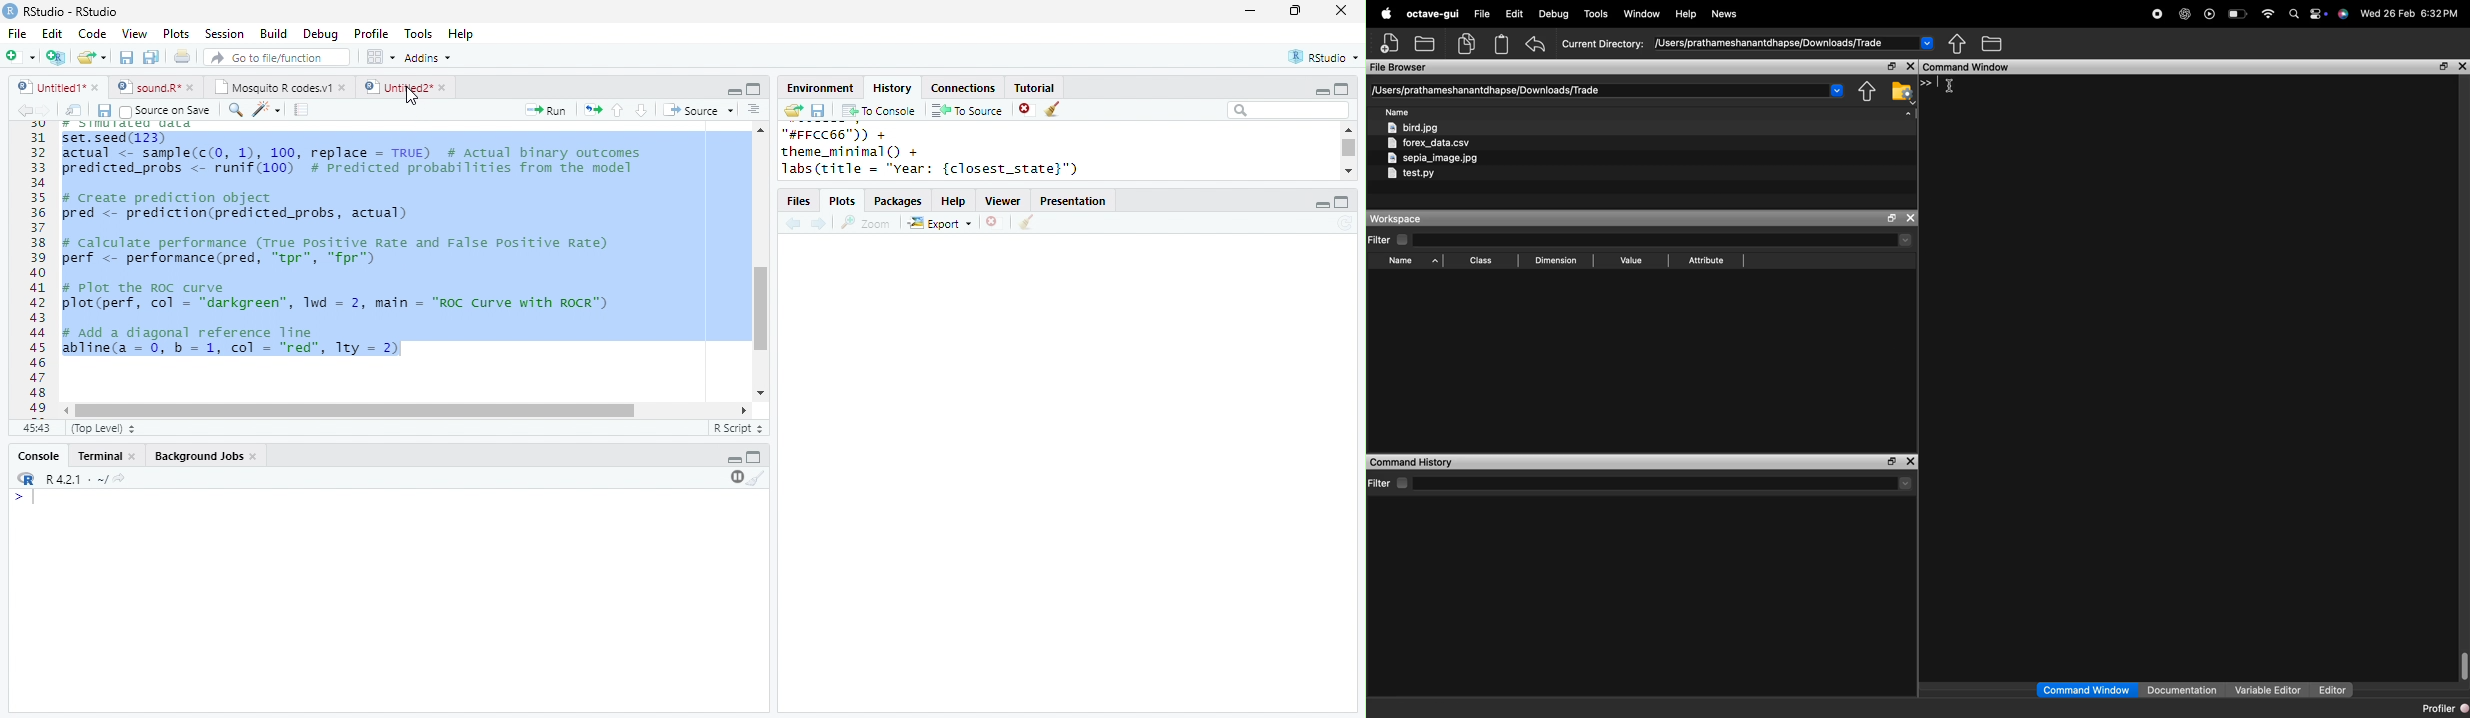 This screenshot has width=2492, height=728. I want to click on Mosquito R codes.v1, so click(273, 87).